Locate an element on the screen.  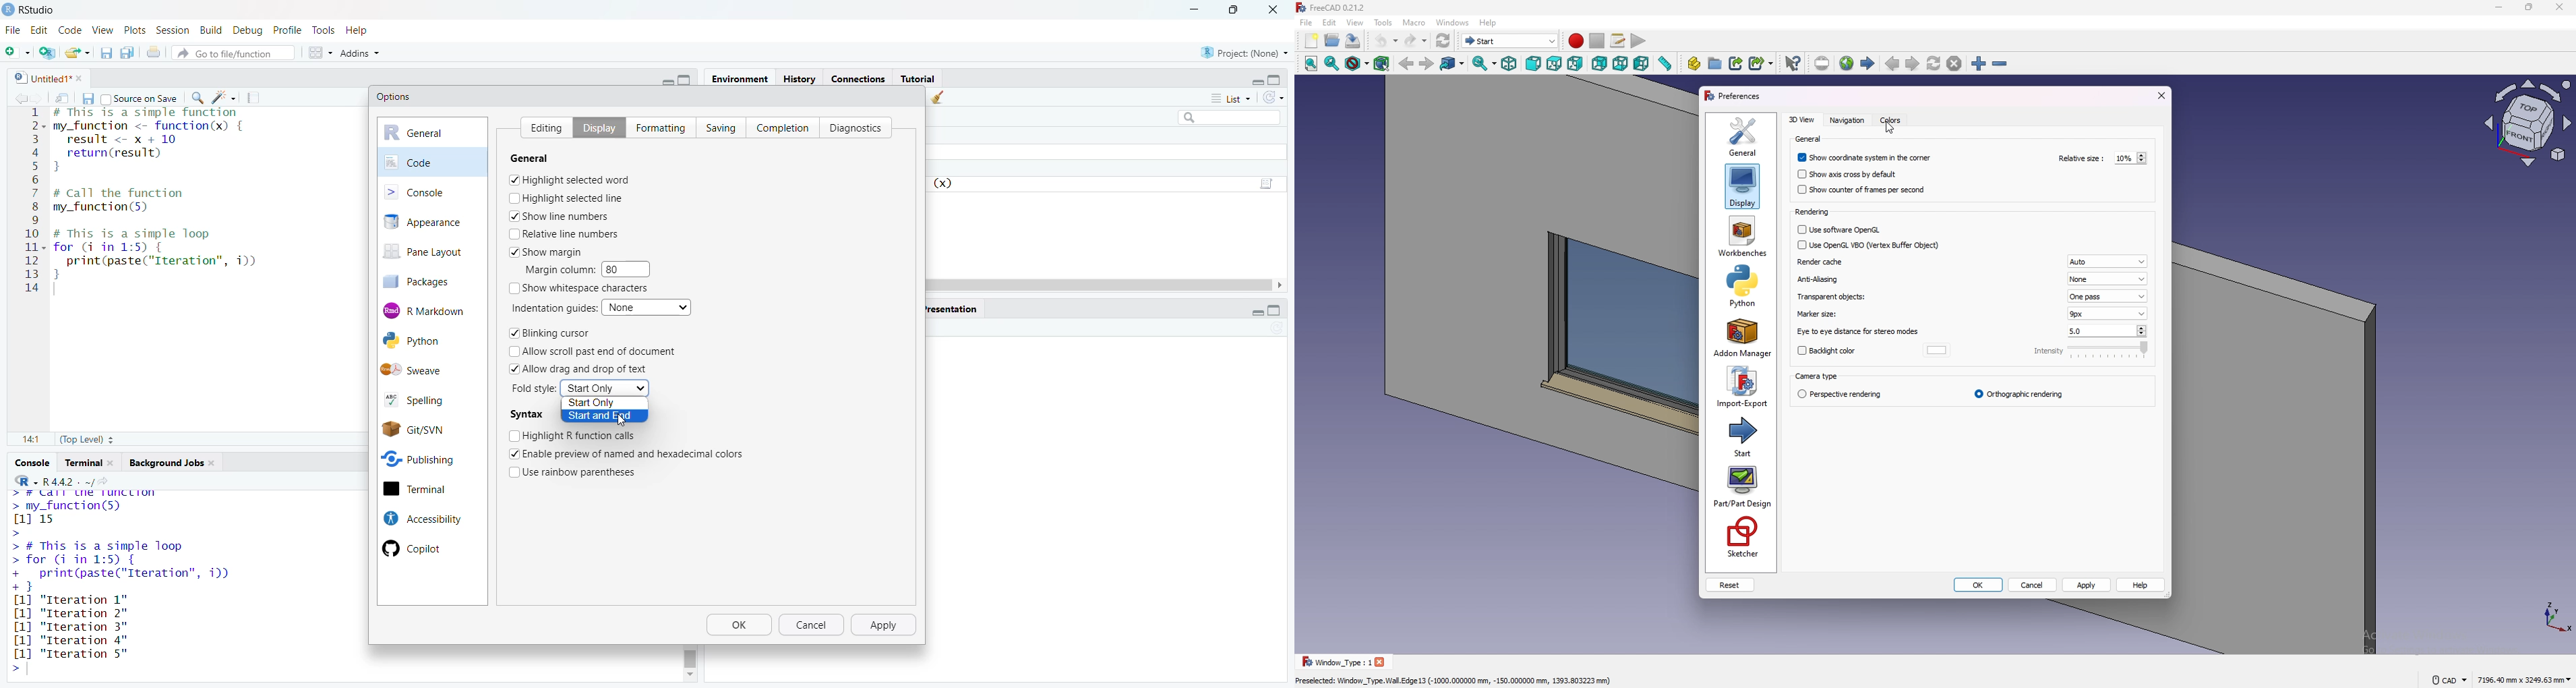
save current document is located at coordinates (107, 52).